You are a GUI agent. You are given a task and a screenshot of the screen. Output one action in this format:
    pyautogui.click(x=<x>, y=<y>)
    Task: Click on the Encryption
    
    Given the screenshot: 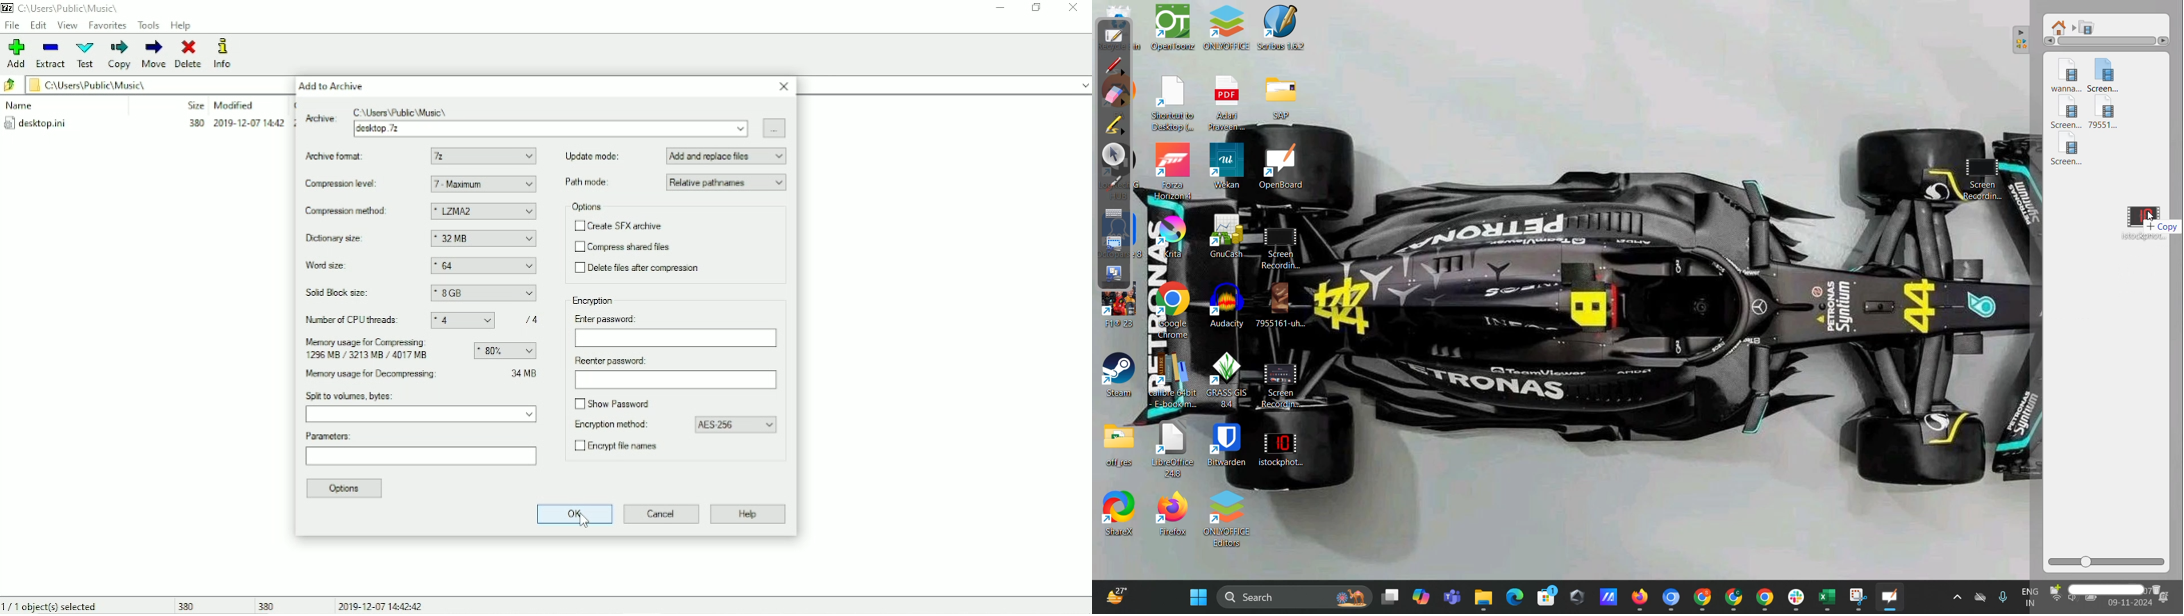 What is the action you would take?
    pyautogui.click(x=594, y=301)
    